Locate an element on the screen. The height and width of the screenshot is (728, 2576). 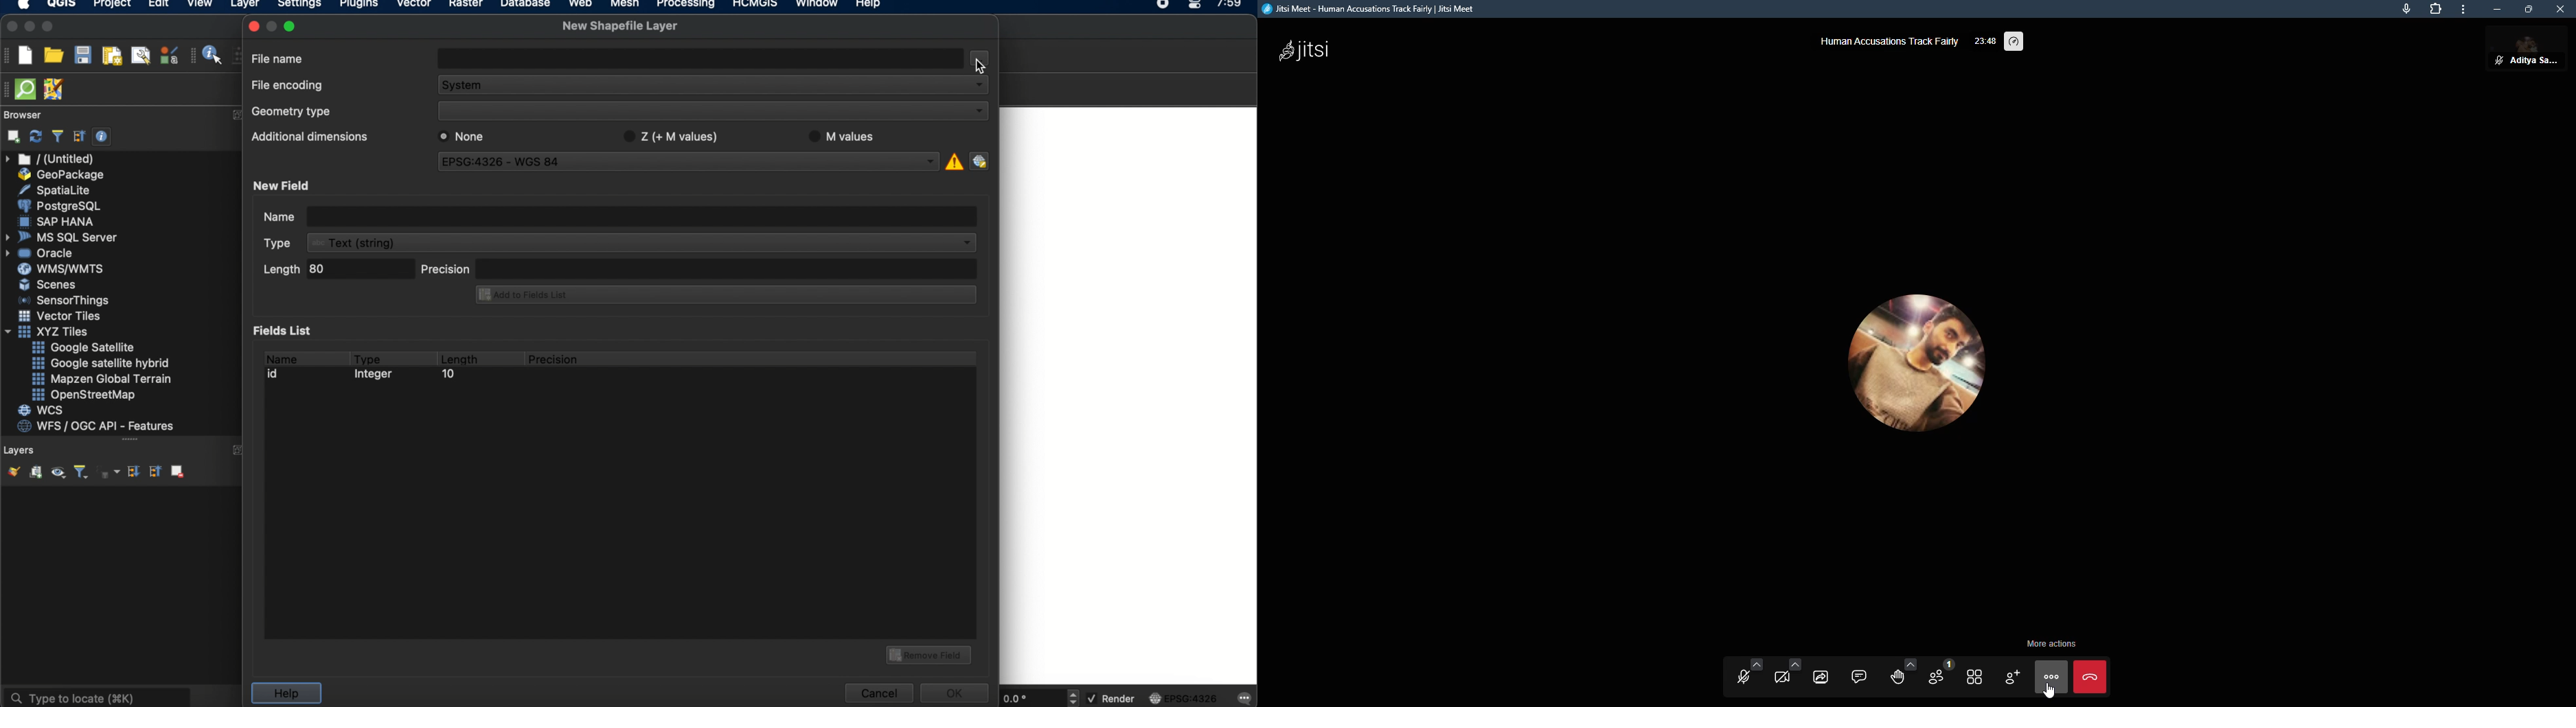
QuickOSM is located at coordinates (28, 89).